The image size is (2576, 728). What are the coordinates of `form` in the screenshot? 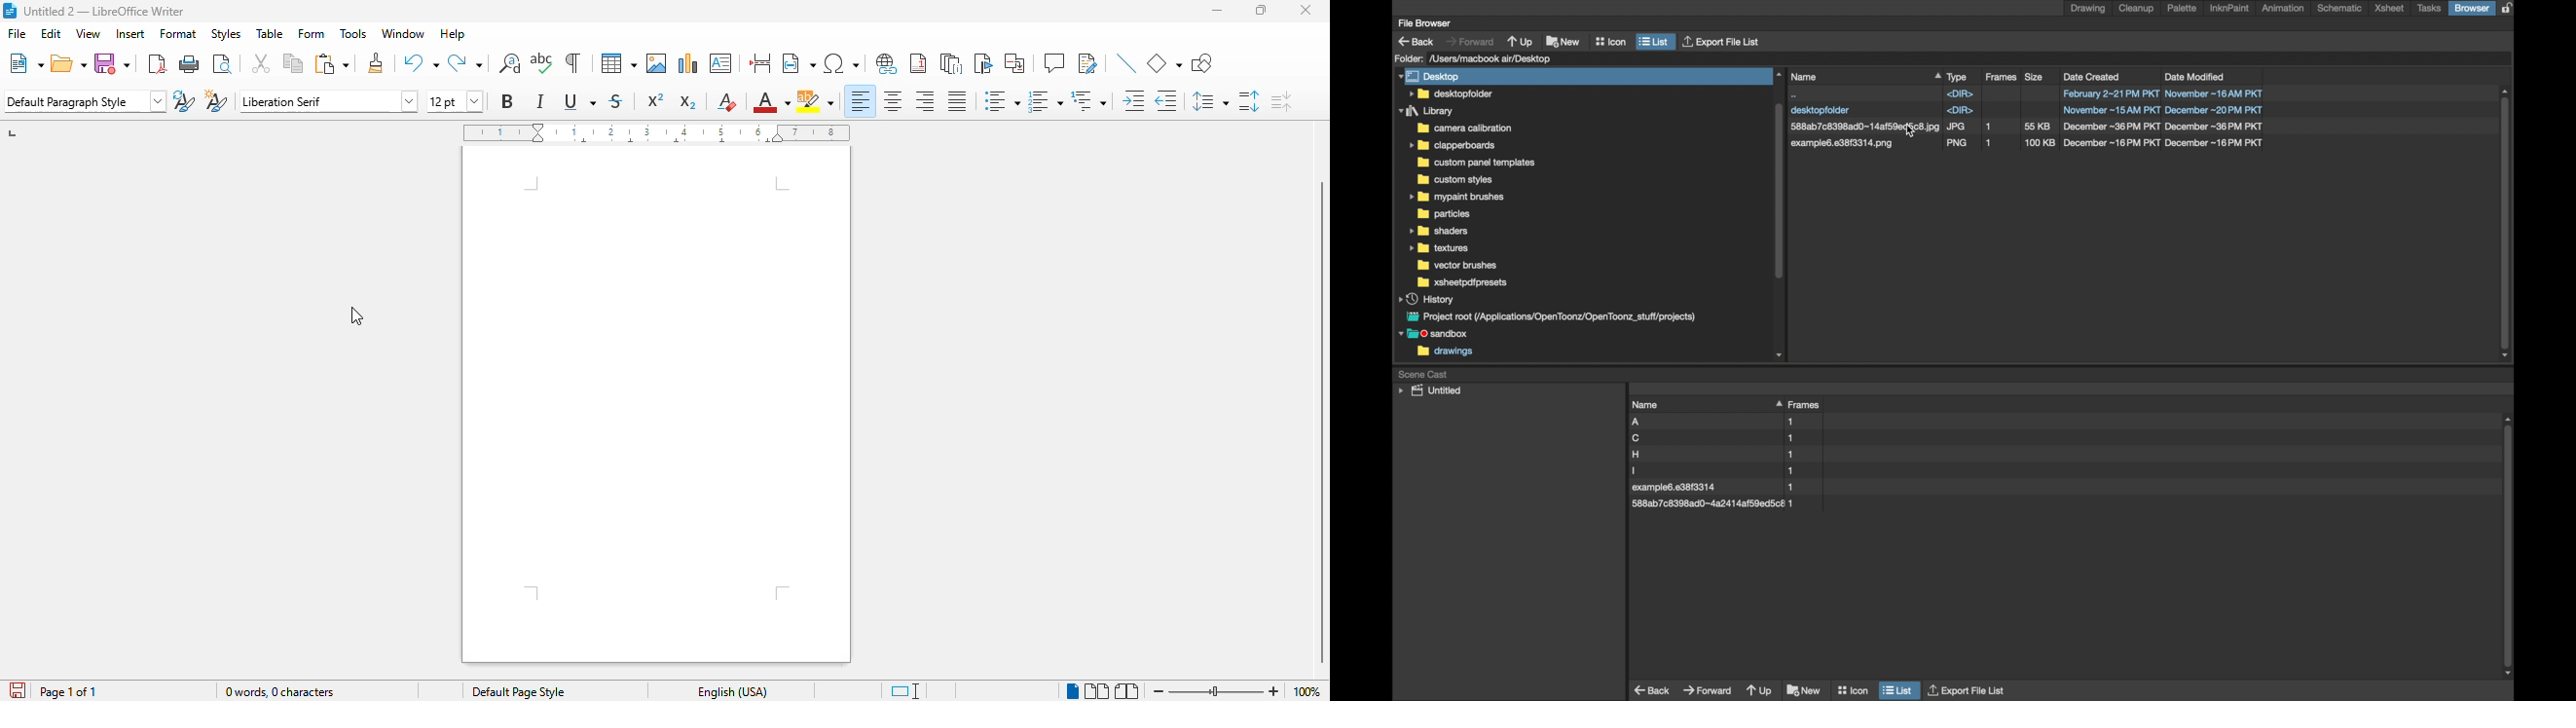 It's located at (311, 34).